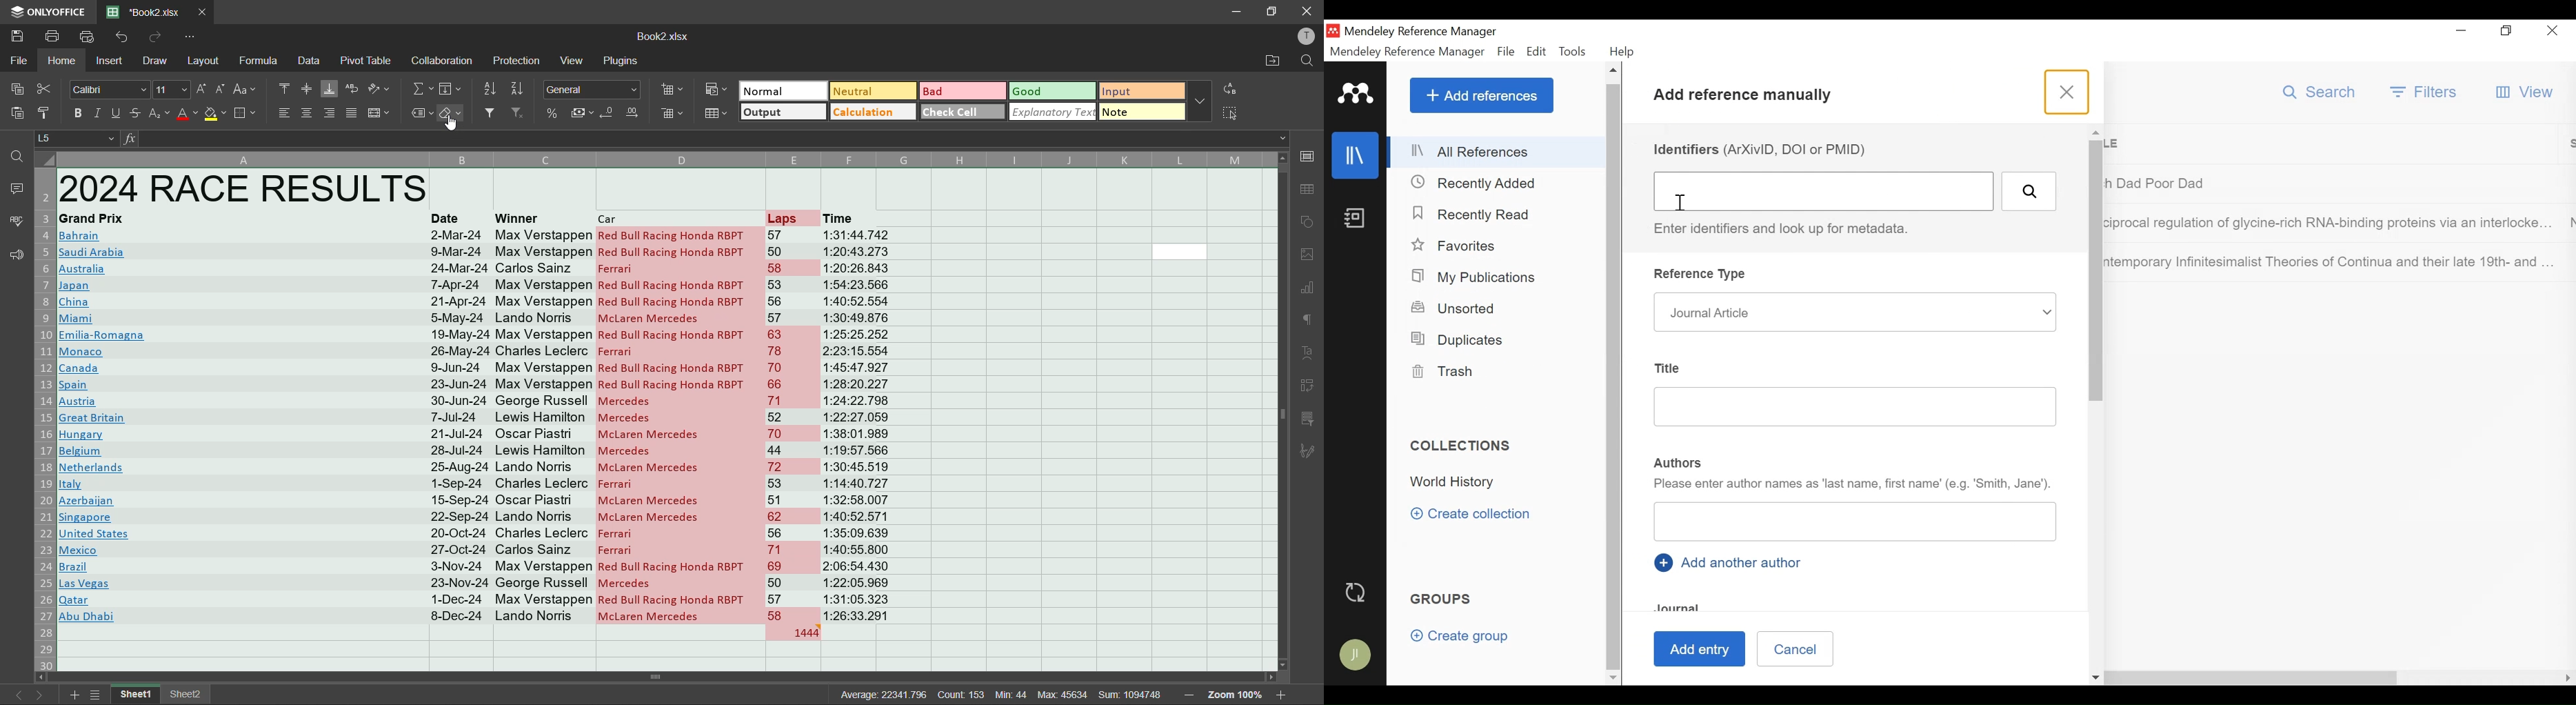 This screenshot has width=2576, height=728. What do you see at coordinates (1236, 695) in the screenshot?
I see `zoom factor` at bounding box center [1236, 695].